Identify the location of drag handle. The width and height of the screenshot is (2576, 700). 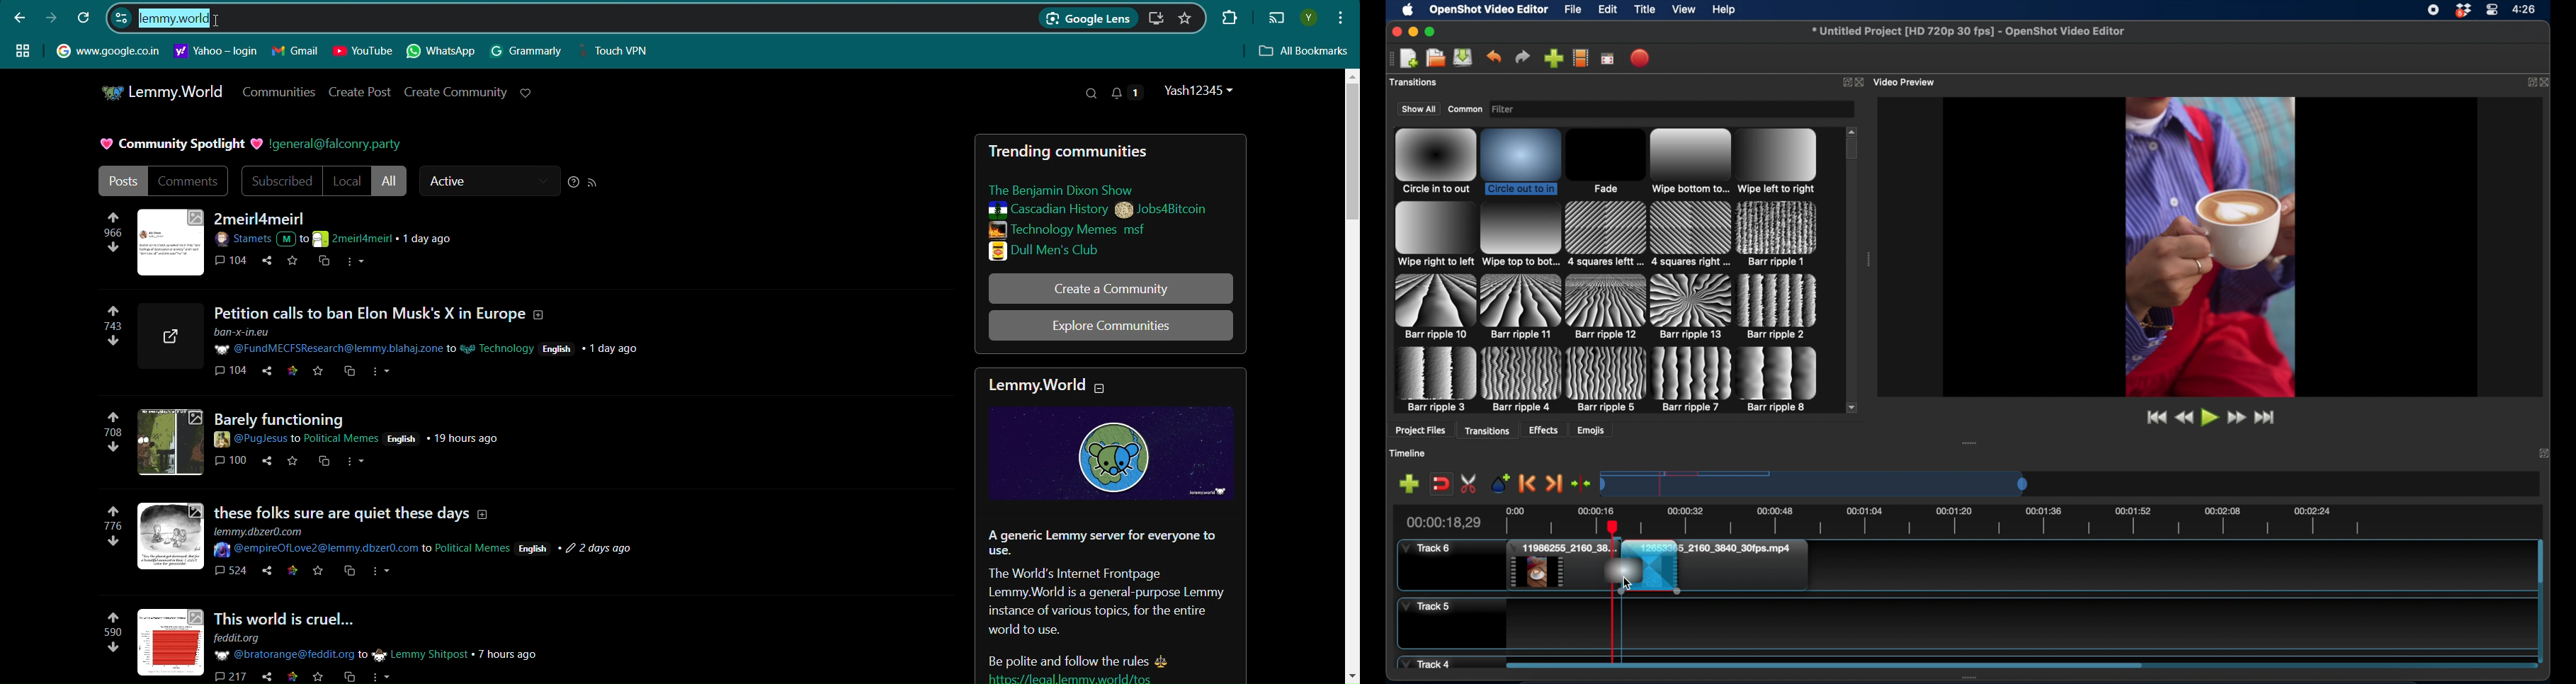
(1971, 443).